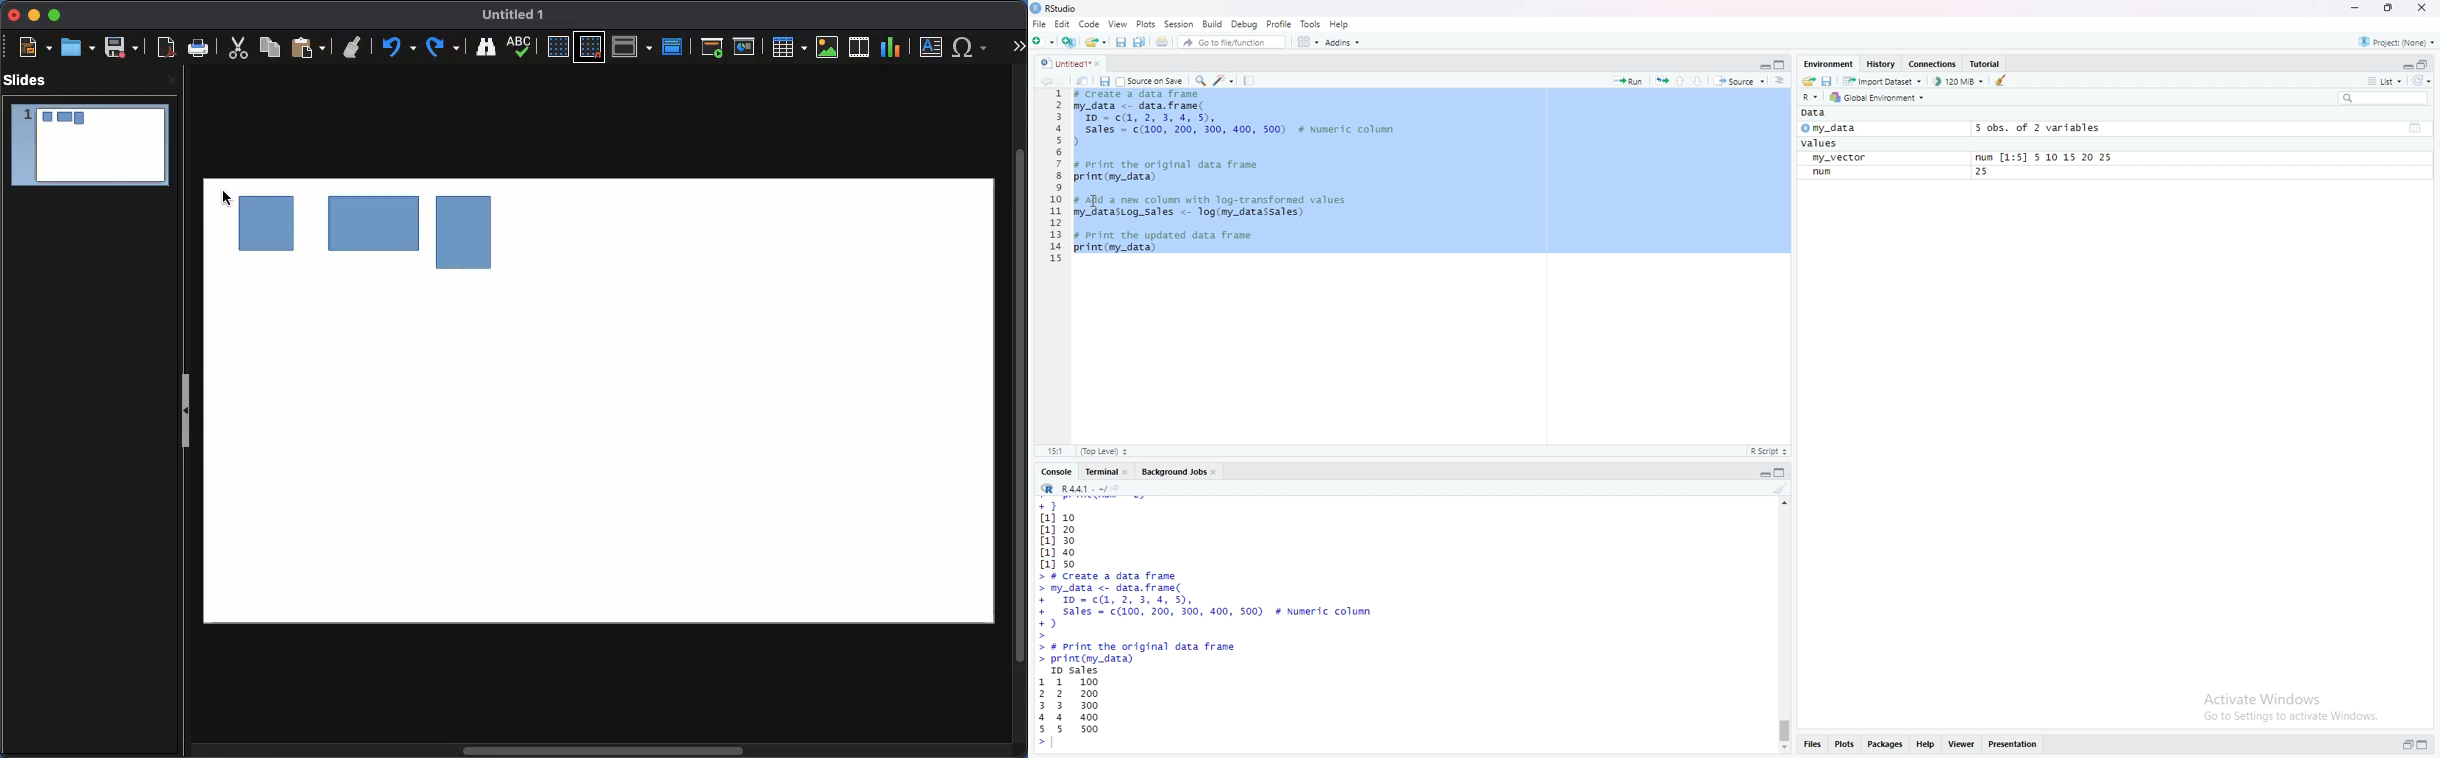 Image resolution: width=2464 pixels, height=784 pixels. I want to click on packages, so click(1884, 747).